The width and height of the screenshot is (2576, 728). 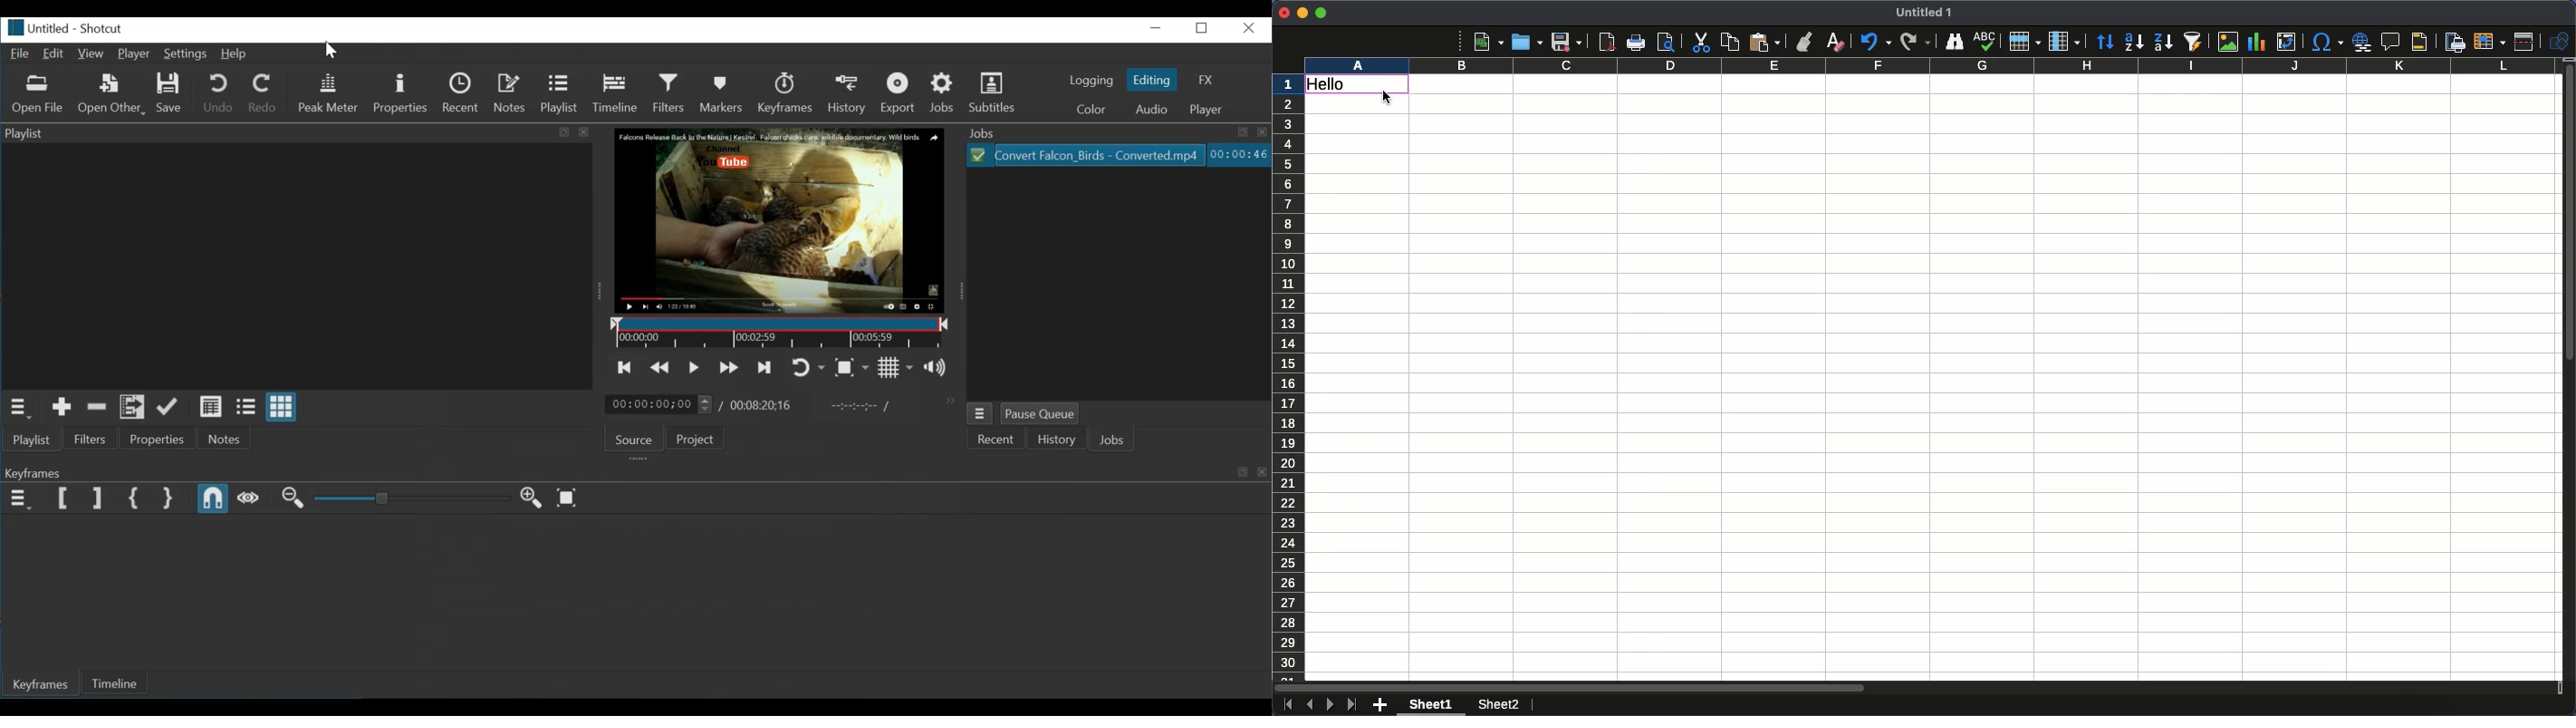 I want to click on Markers, so click(x=724, y=93).